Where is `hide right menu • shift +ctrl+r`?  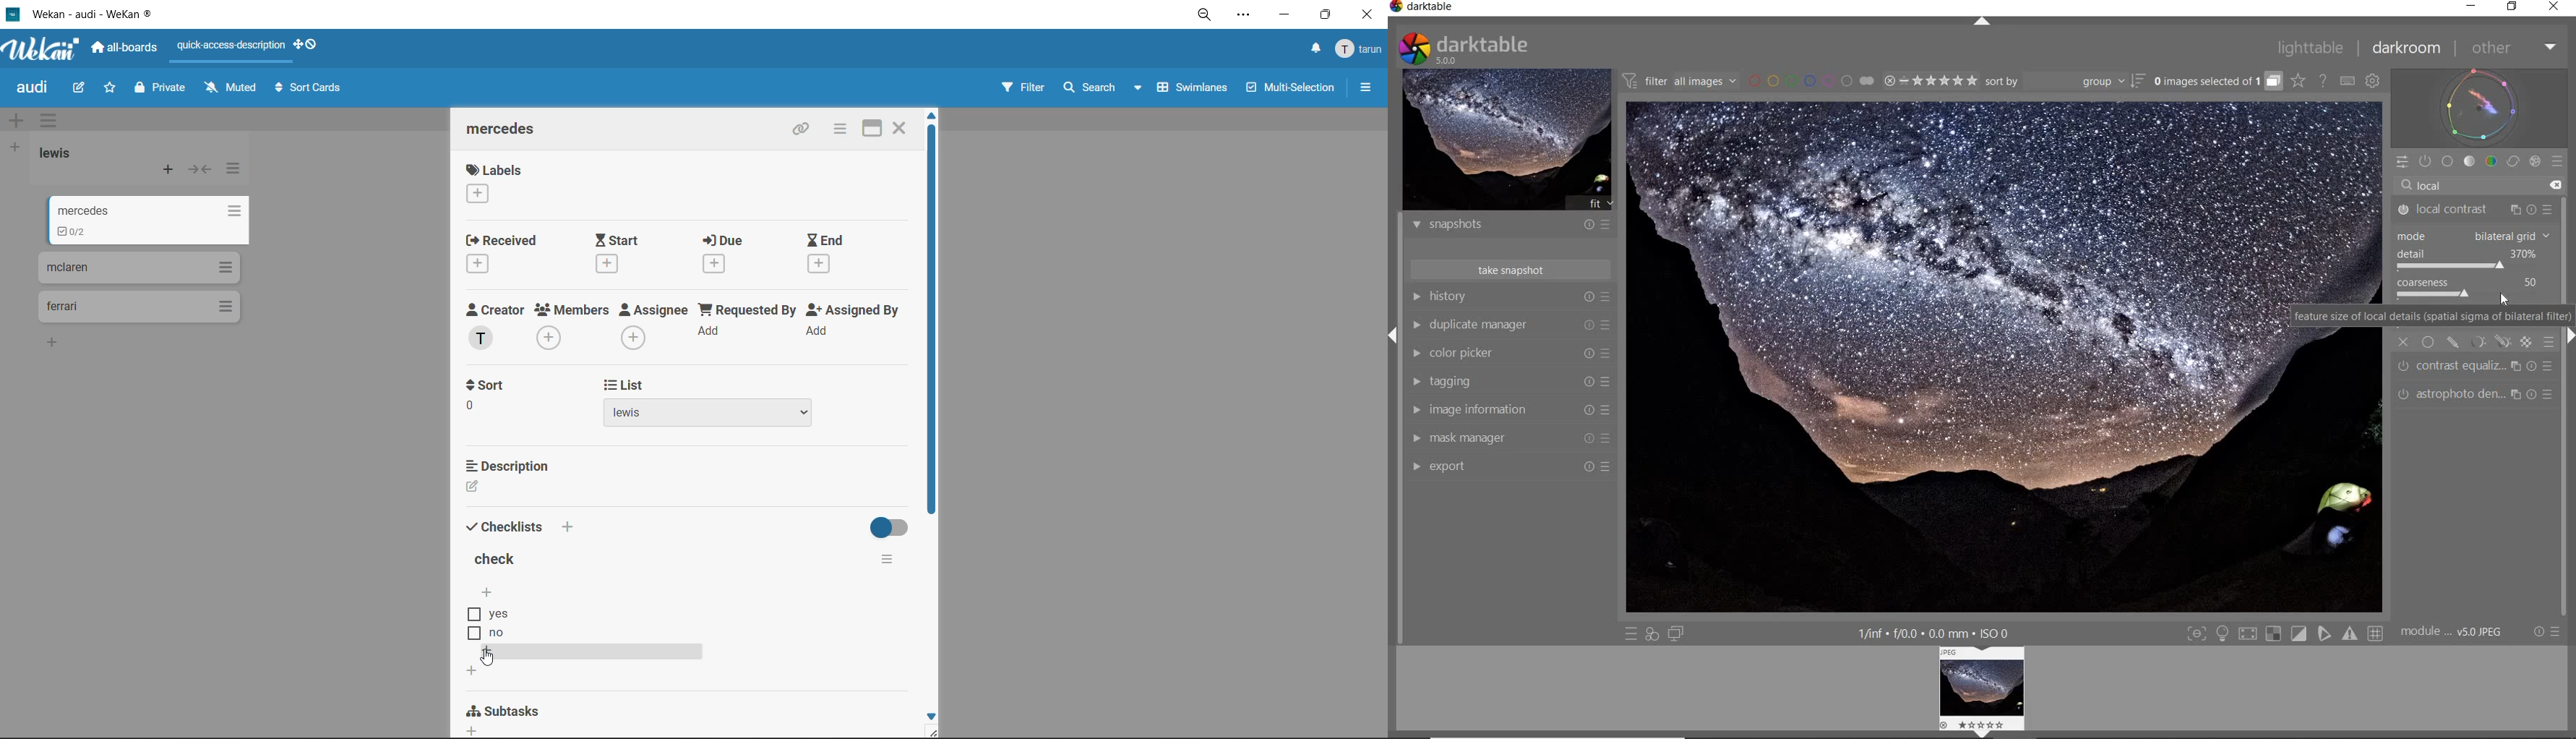
hide right menu • shift +ctrl+r is located at coordinates (2569, 338).